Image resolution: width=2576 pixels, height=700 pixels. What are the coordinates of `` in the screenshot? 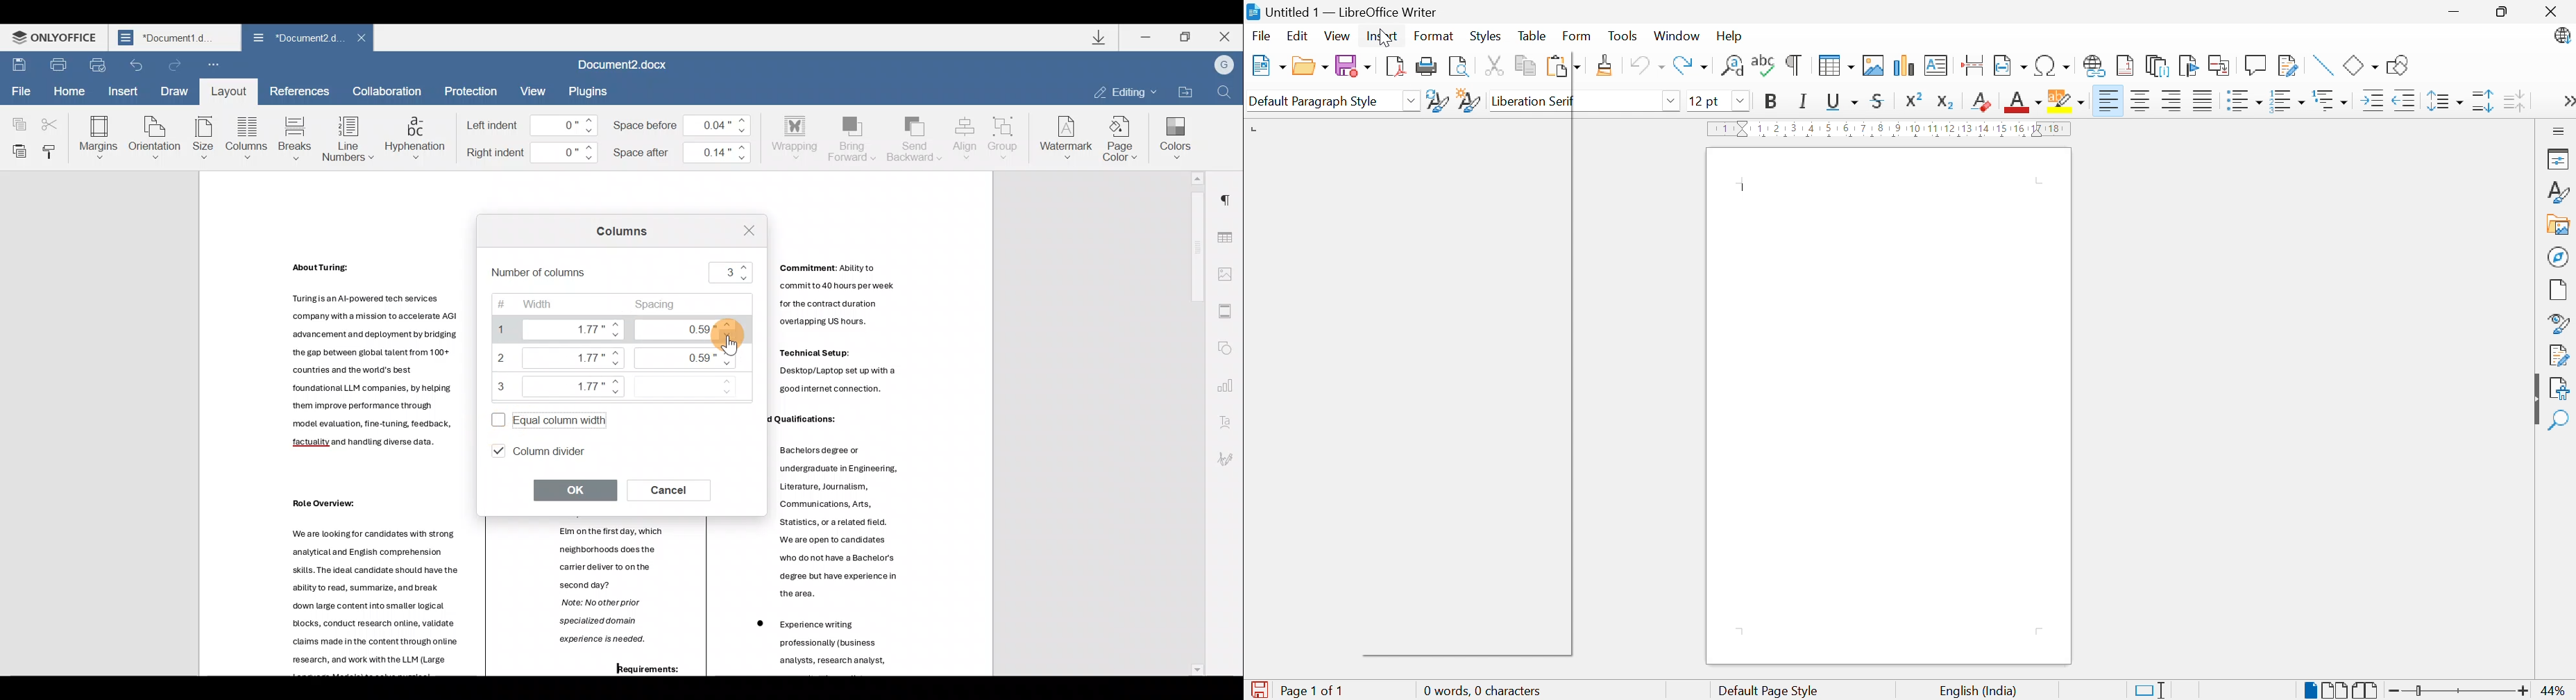 It's located at (798, 420).